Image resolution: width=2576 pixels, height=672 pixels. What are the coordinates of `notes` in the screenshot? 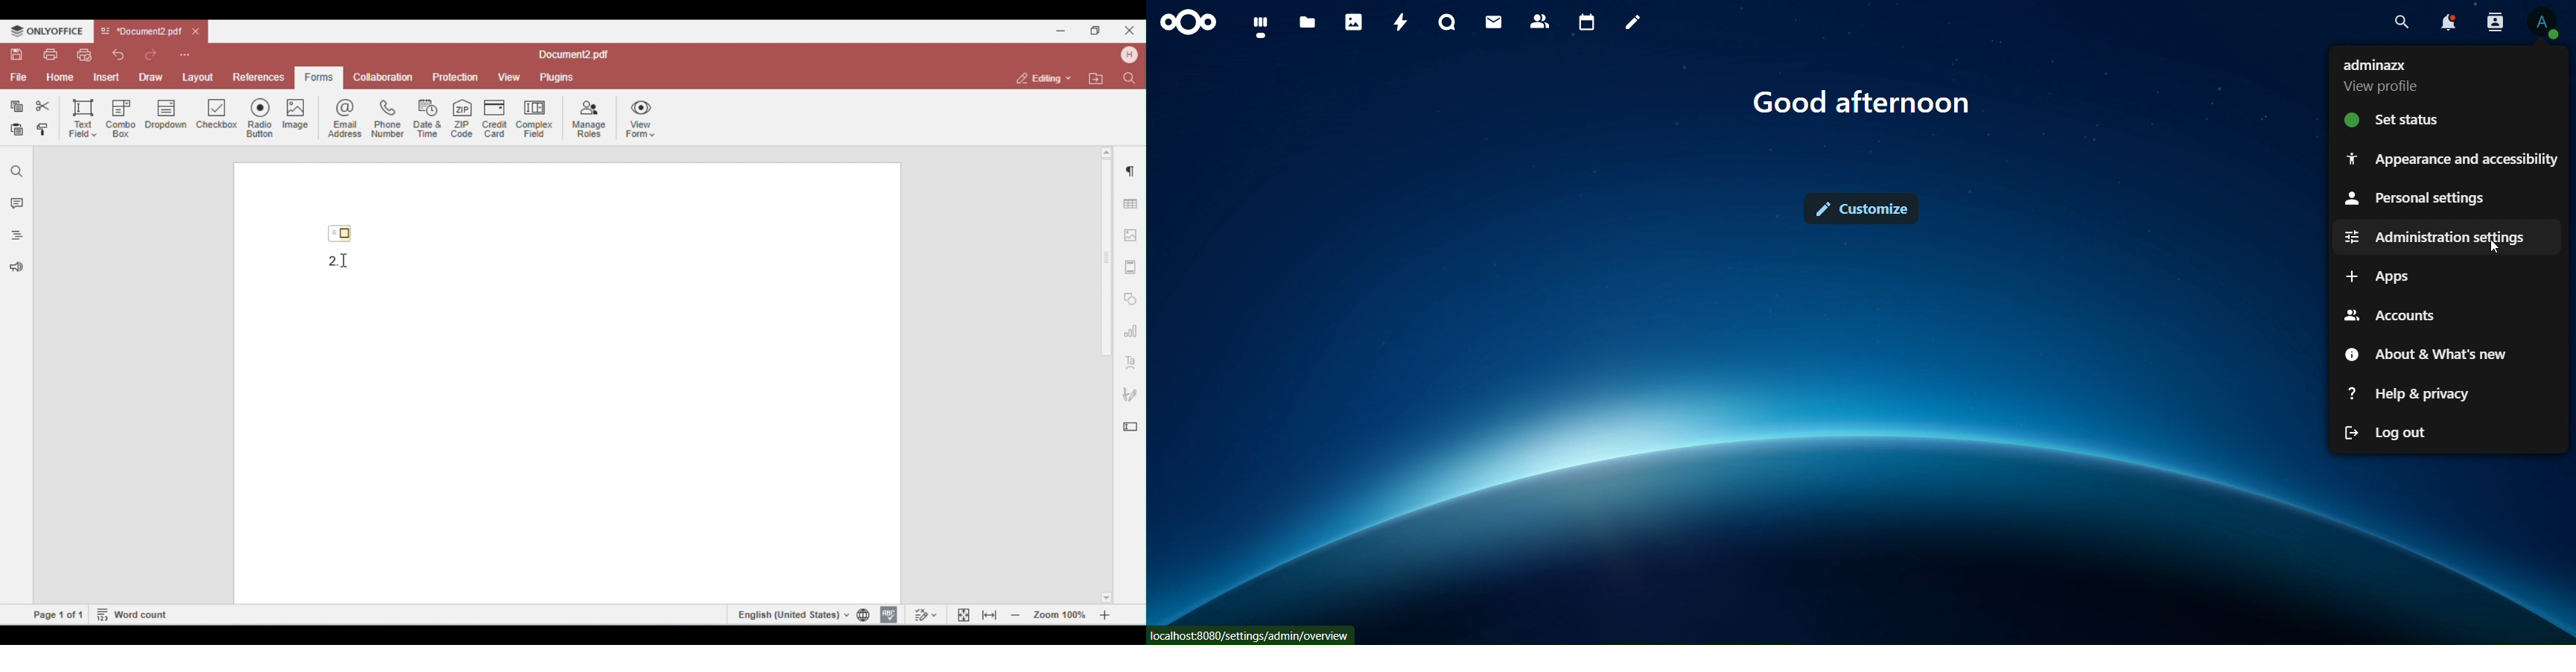 It's located at (1633, 23).